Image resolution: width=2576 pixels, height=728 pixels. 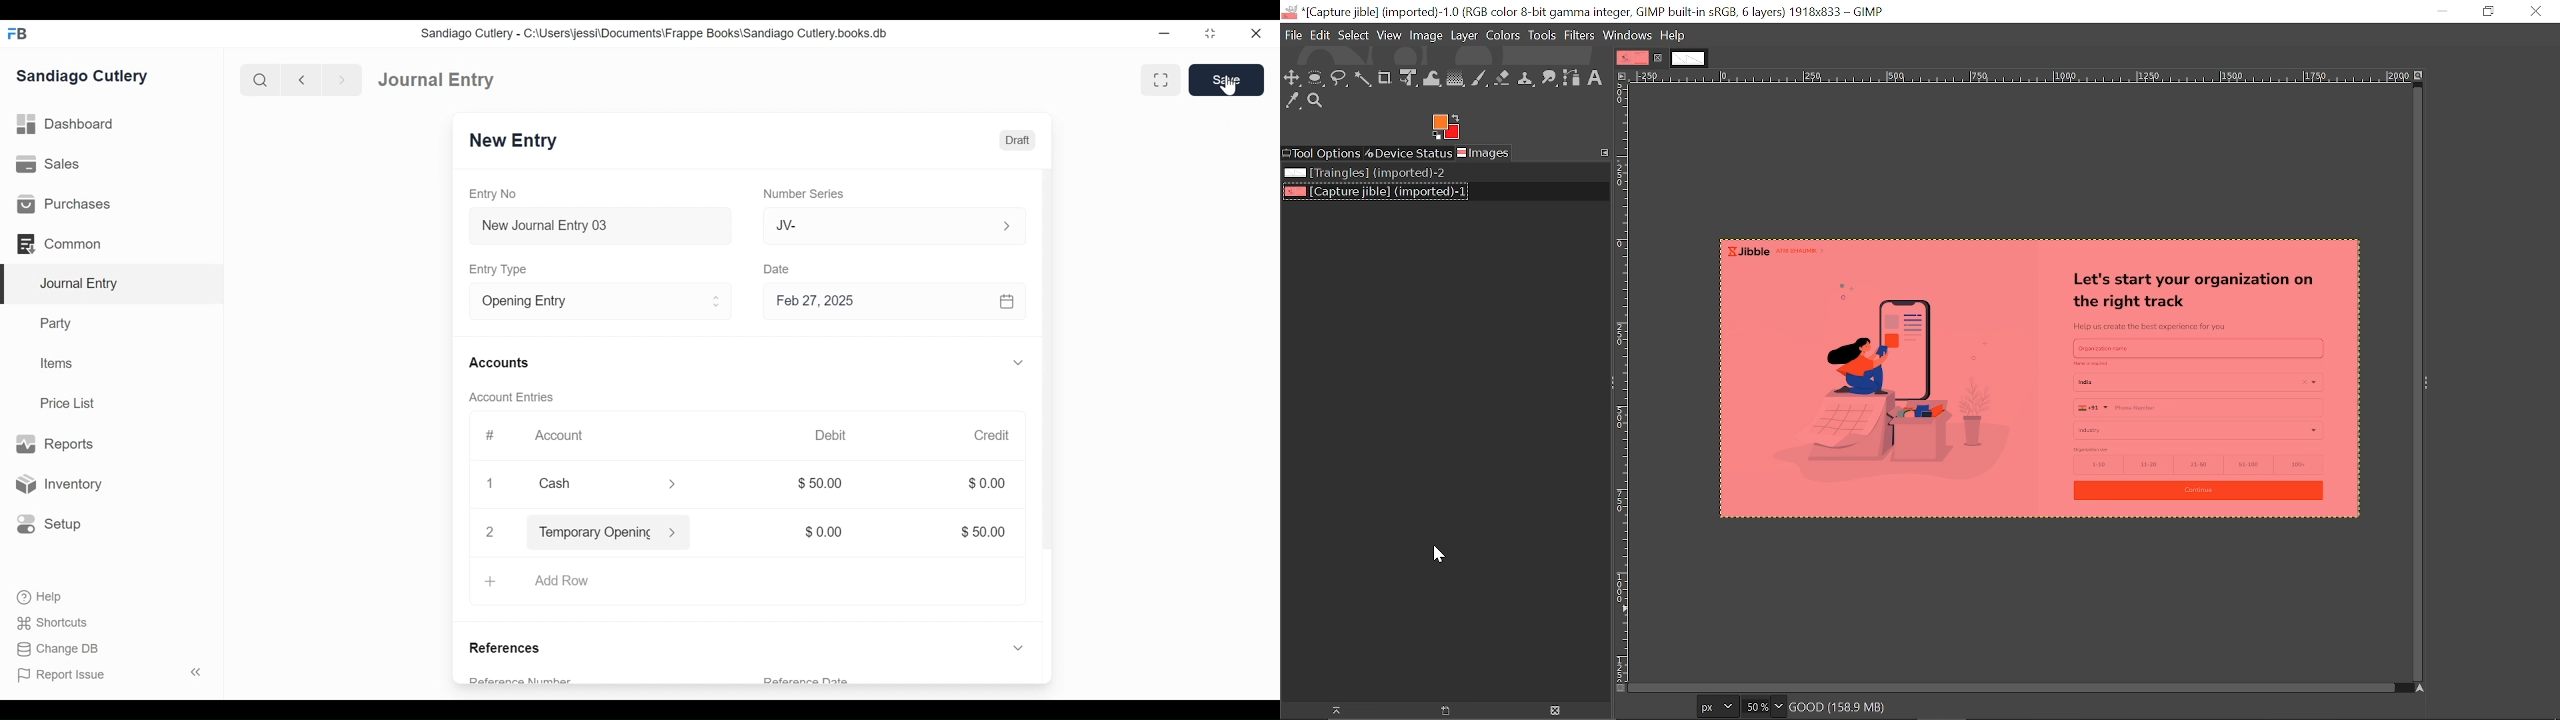 I want to click on Credit, so click(x=993, y=435).